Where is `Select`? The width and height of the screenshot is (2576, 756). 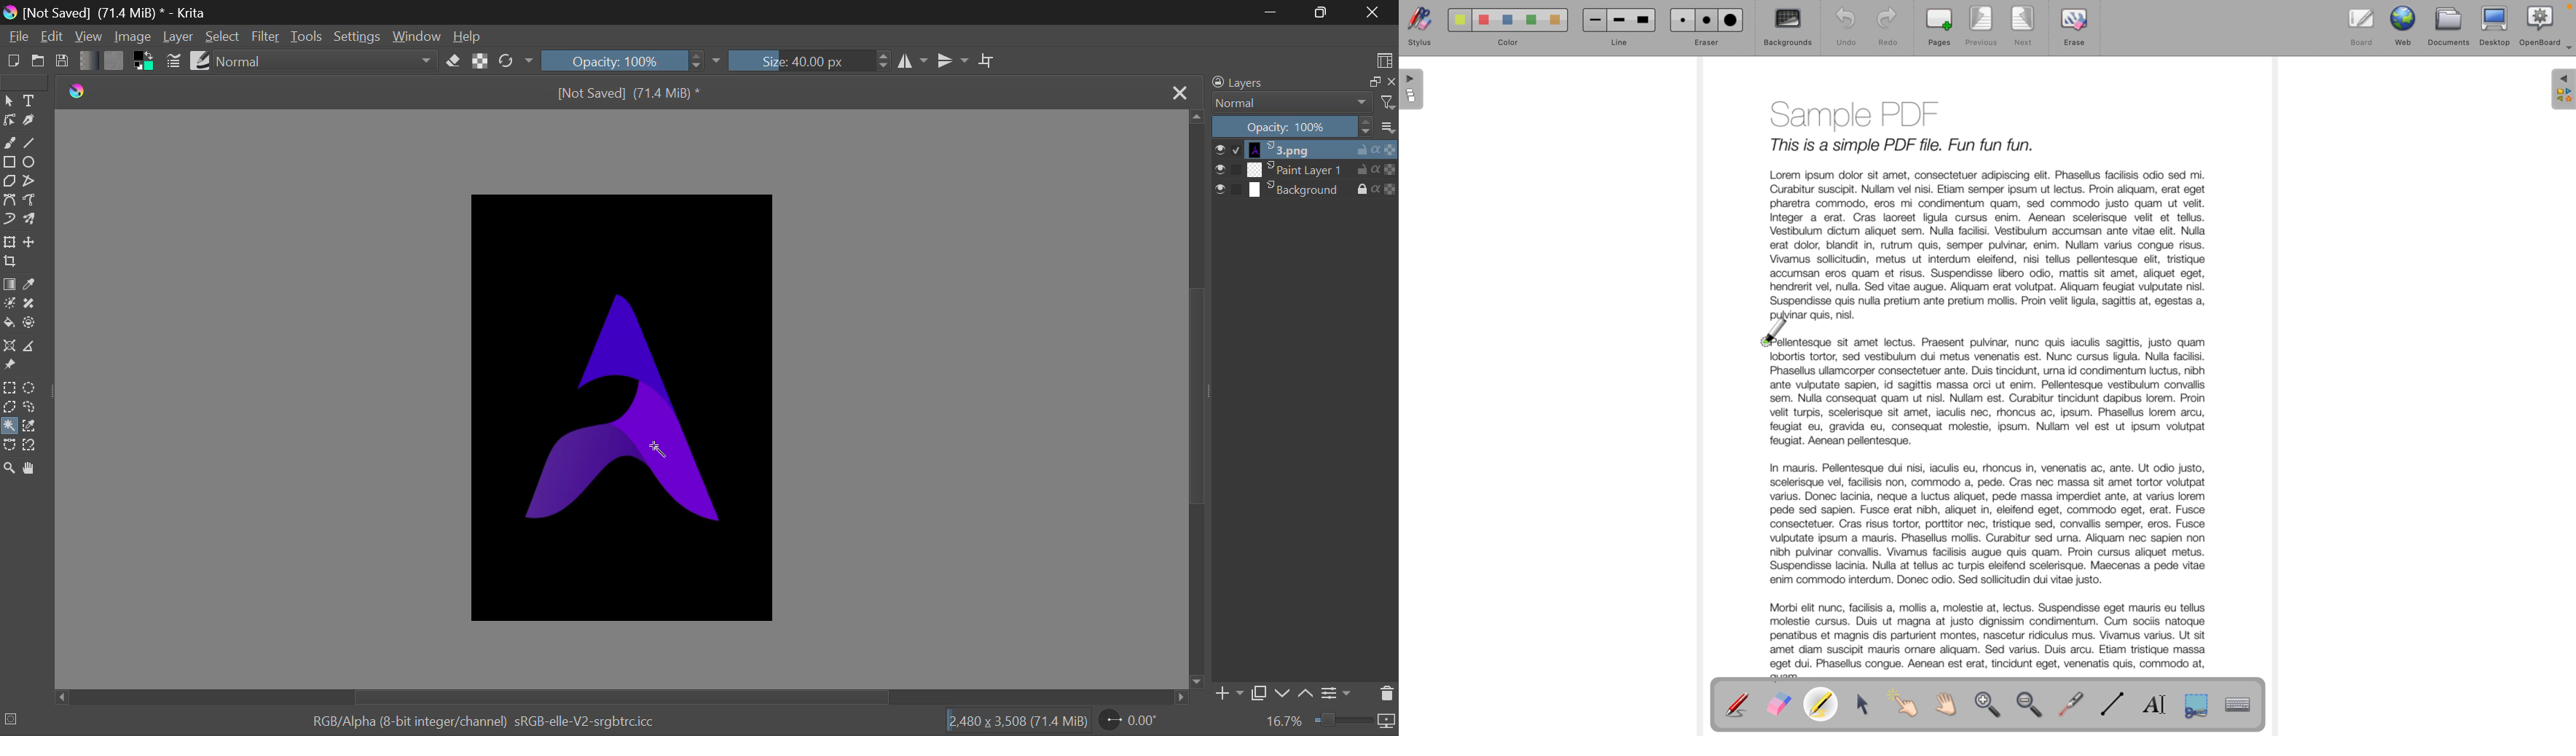
Select is located at coordinates (223, 36).